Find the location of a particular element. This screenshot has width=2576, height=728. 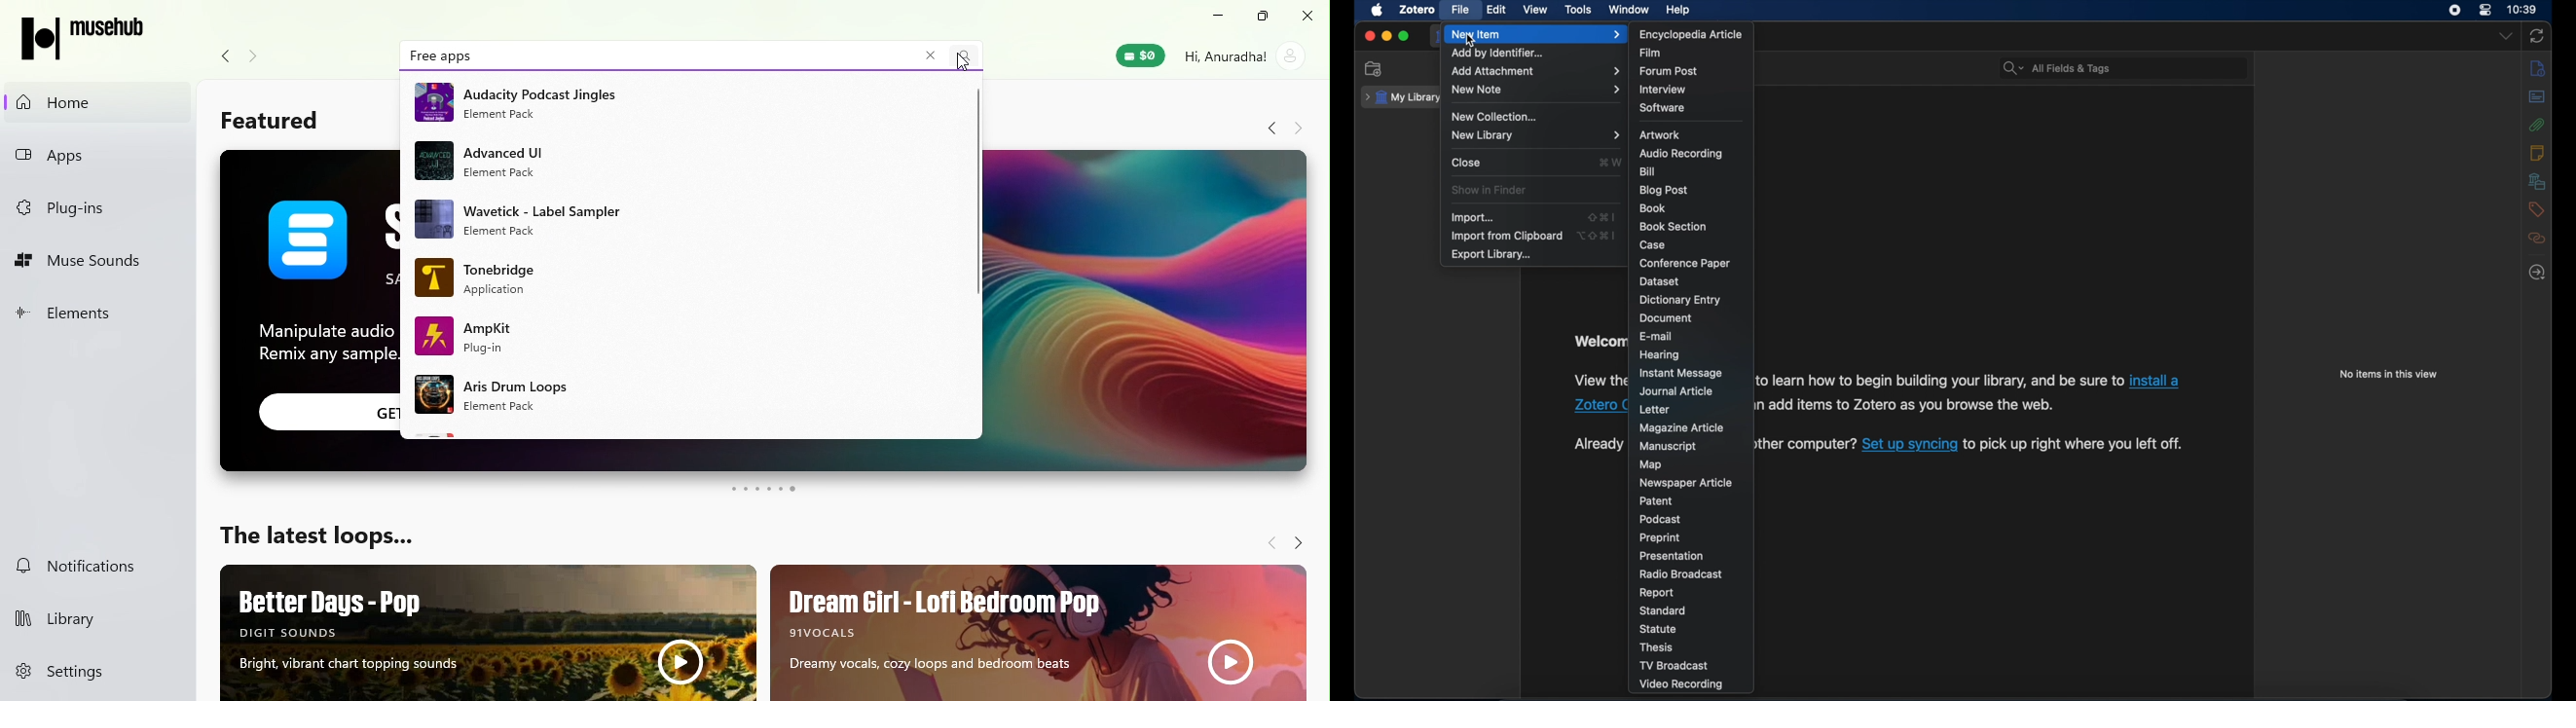

book section is located at coordinates (1673, 227).